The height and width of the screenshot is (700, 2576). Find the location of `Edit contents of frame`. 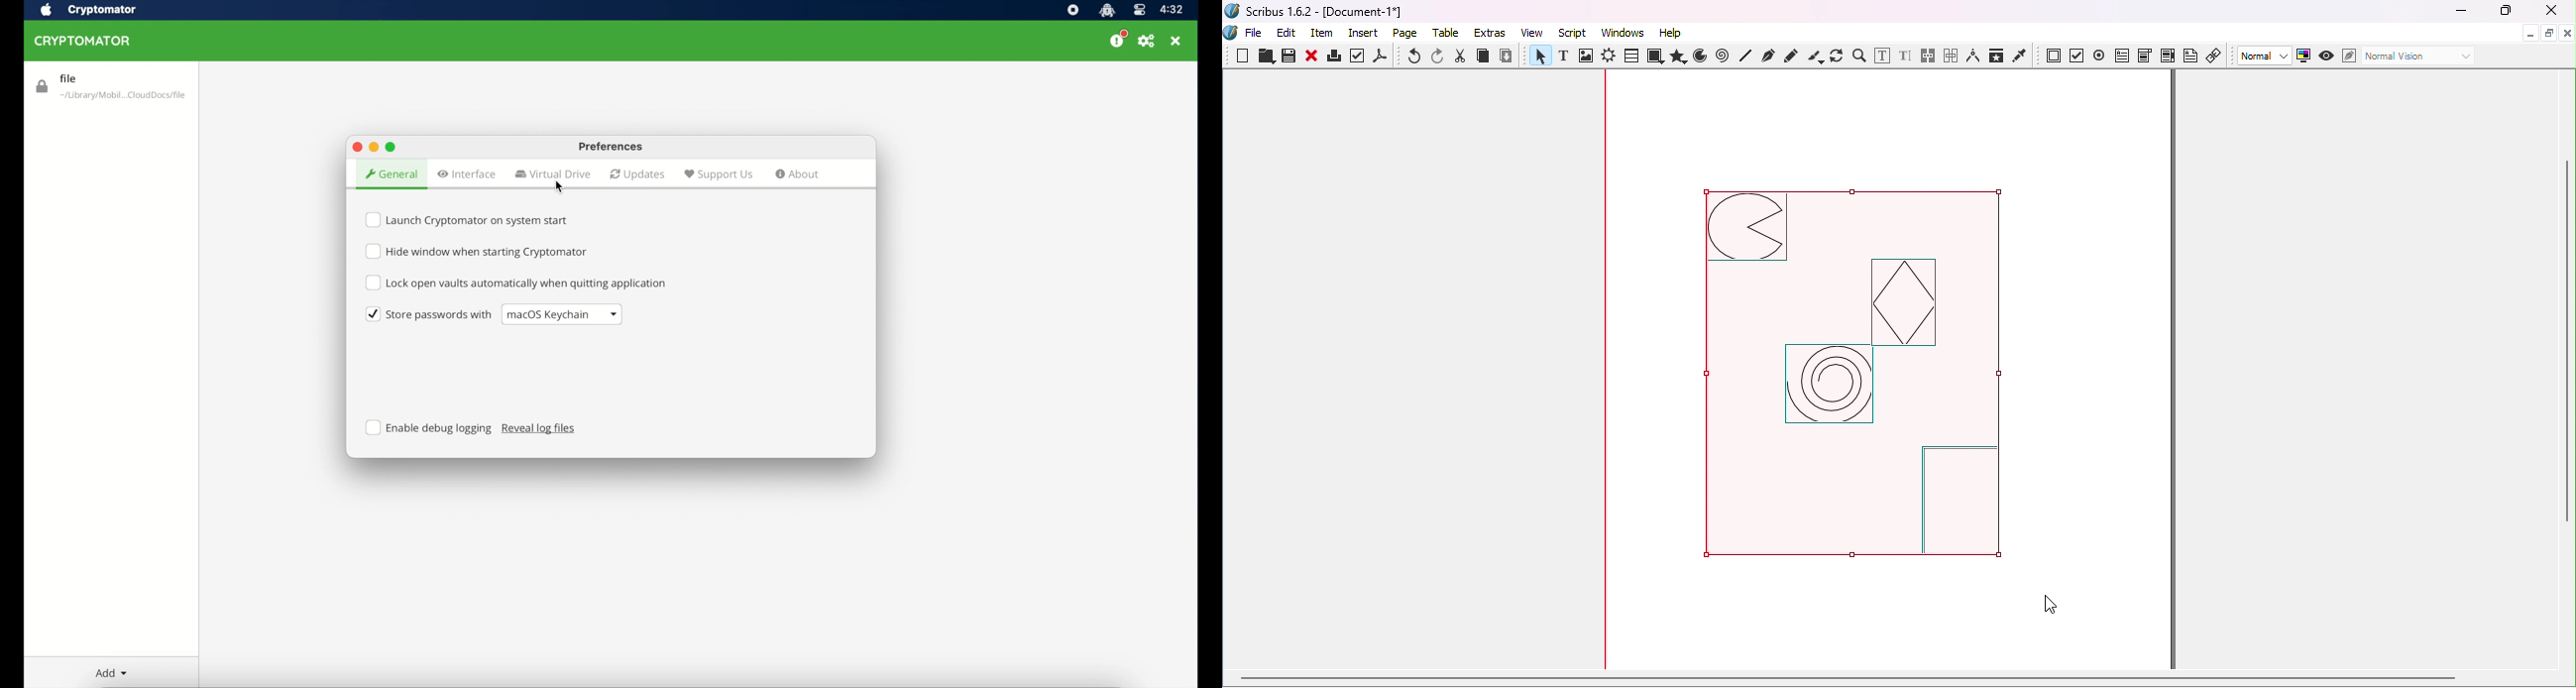

Edit contents of frame is located at coordinates (1881, 56).